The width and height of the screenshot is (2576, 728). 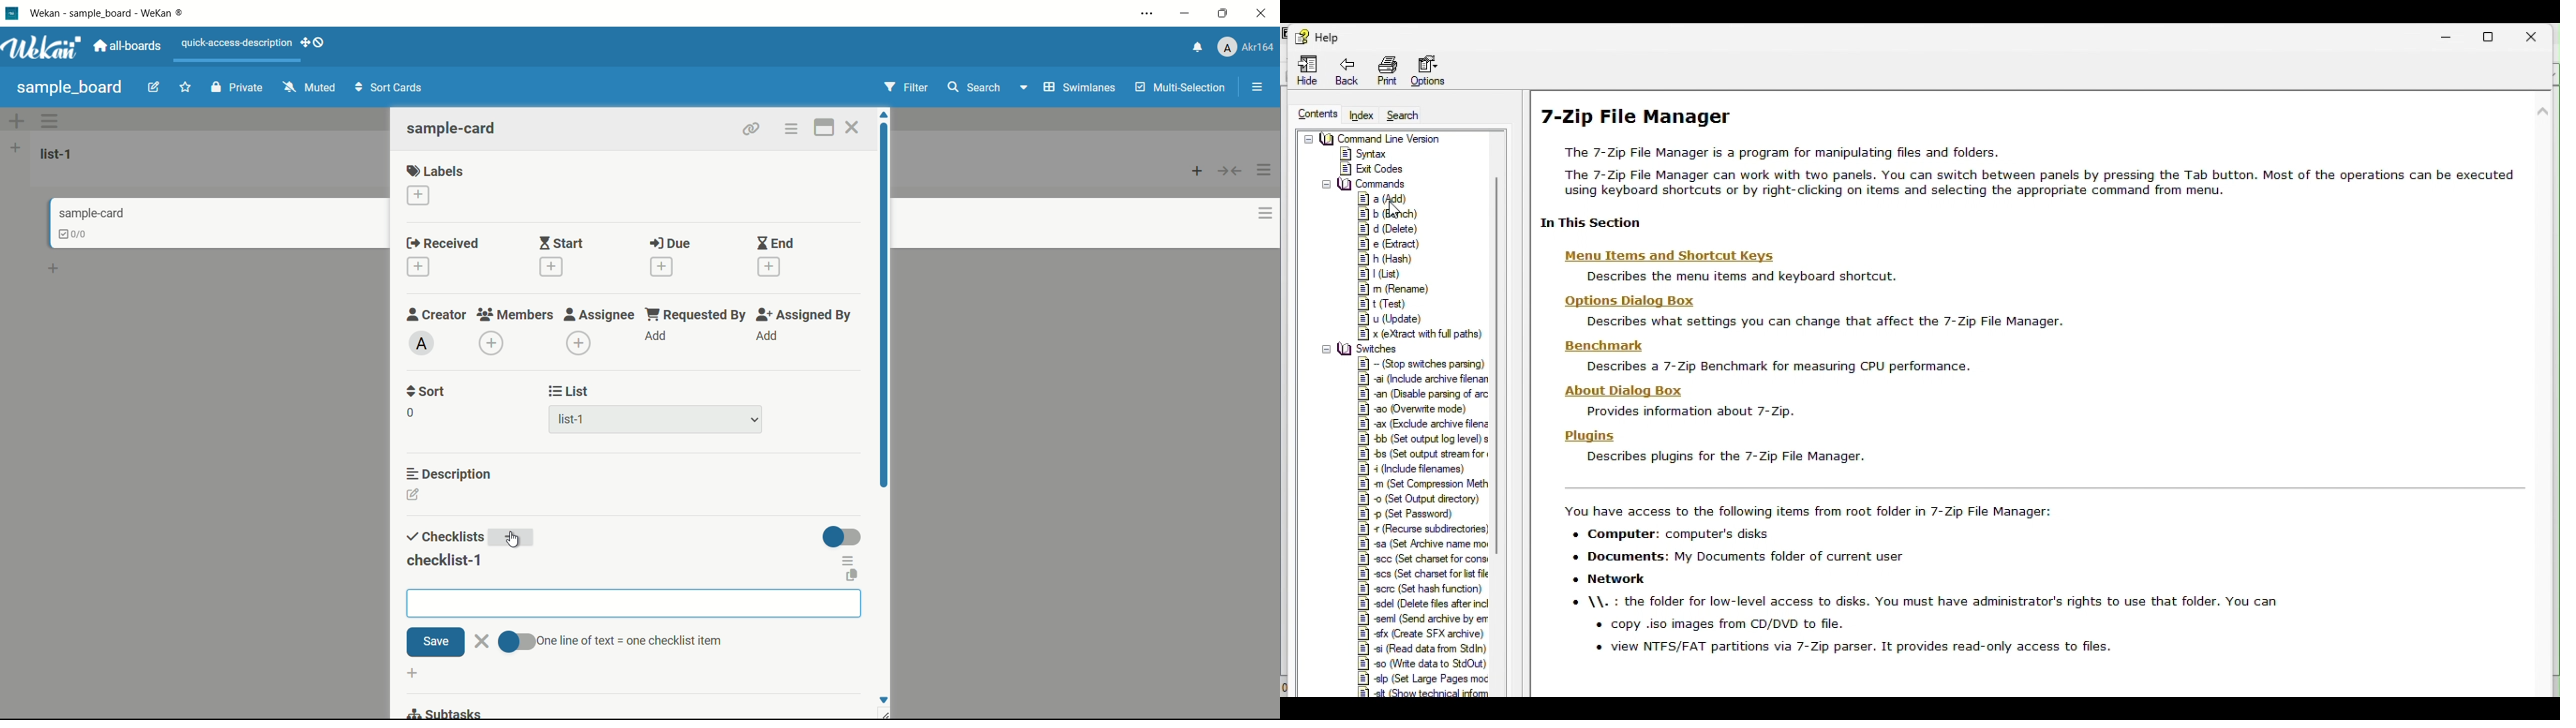 I want to click on close card, so click(x=851, y=129).